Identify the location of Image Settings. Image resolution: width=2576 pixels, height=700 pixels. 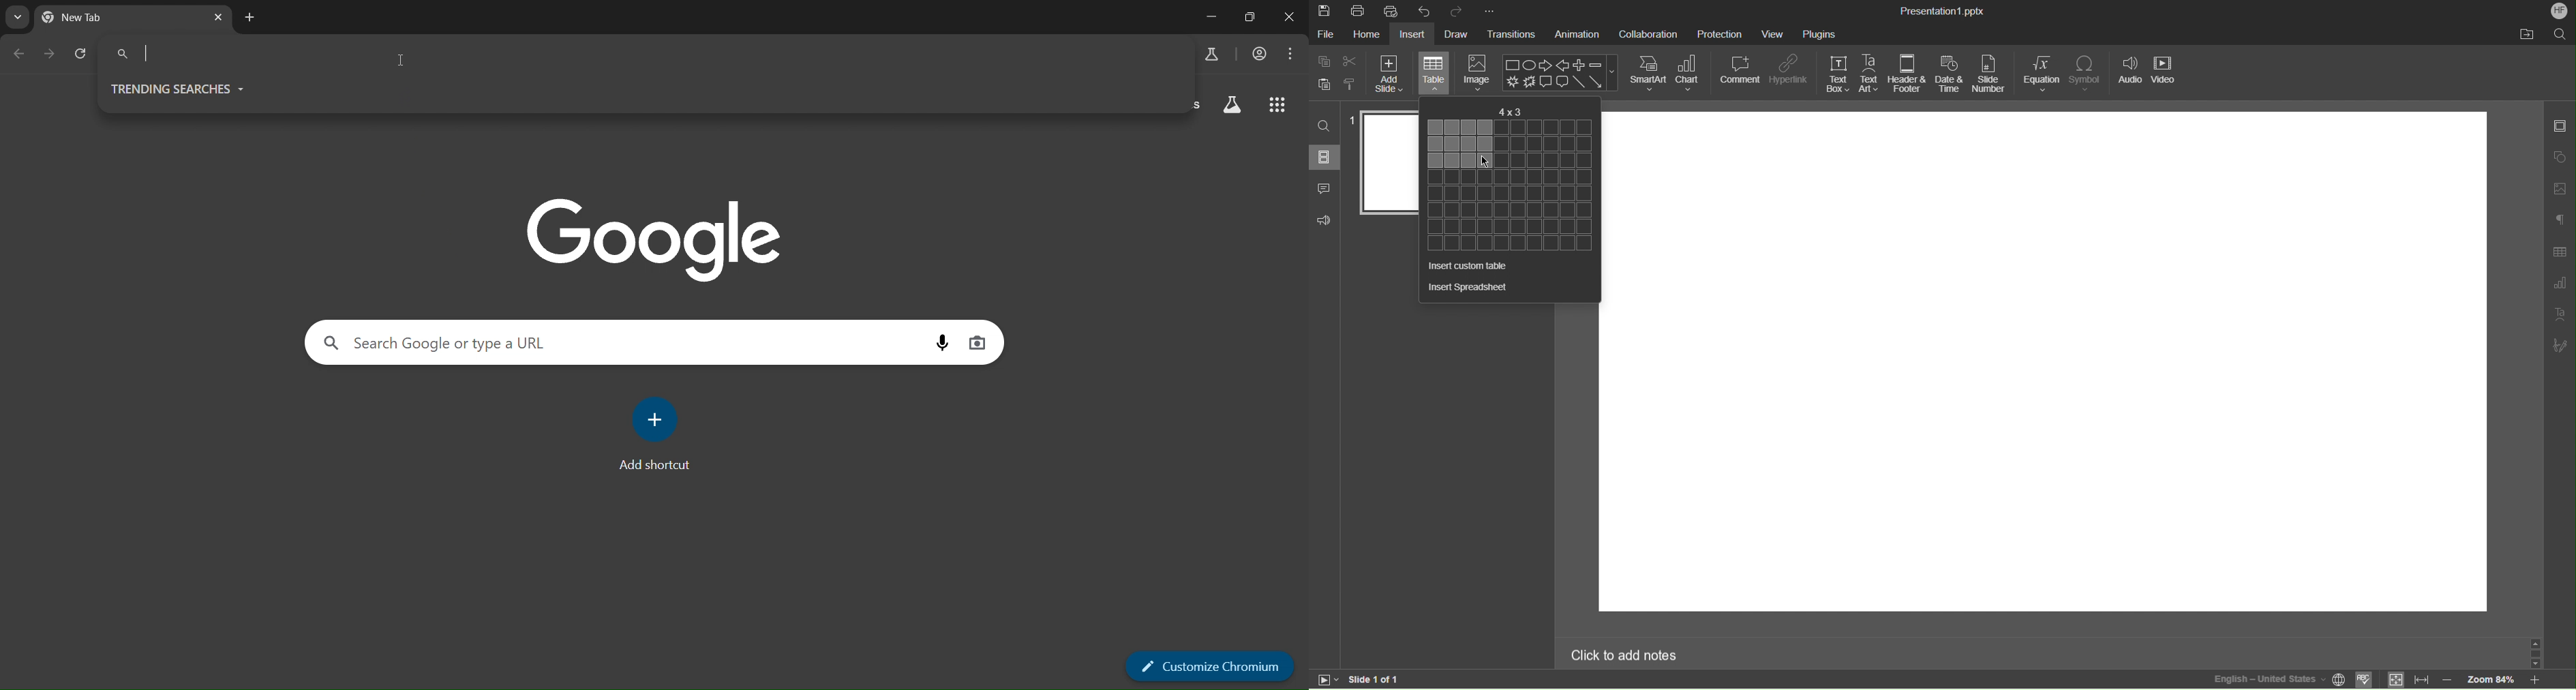
(2560, 187).